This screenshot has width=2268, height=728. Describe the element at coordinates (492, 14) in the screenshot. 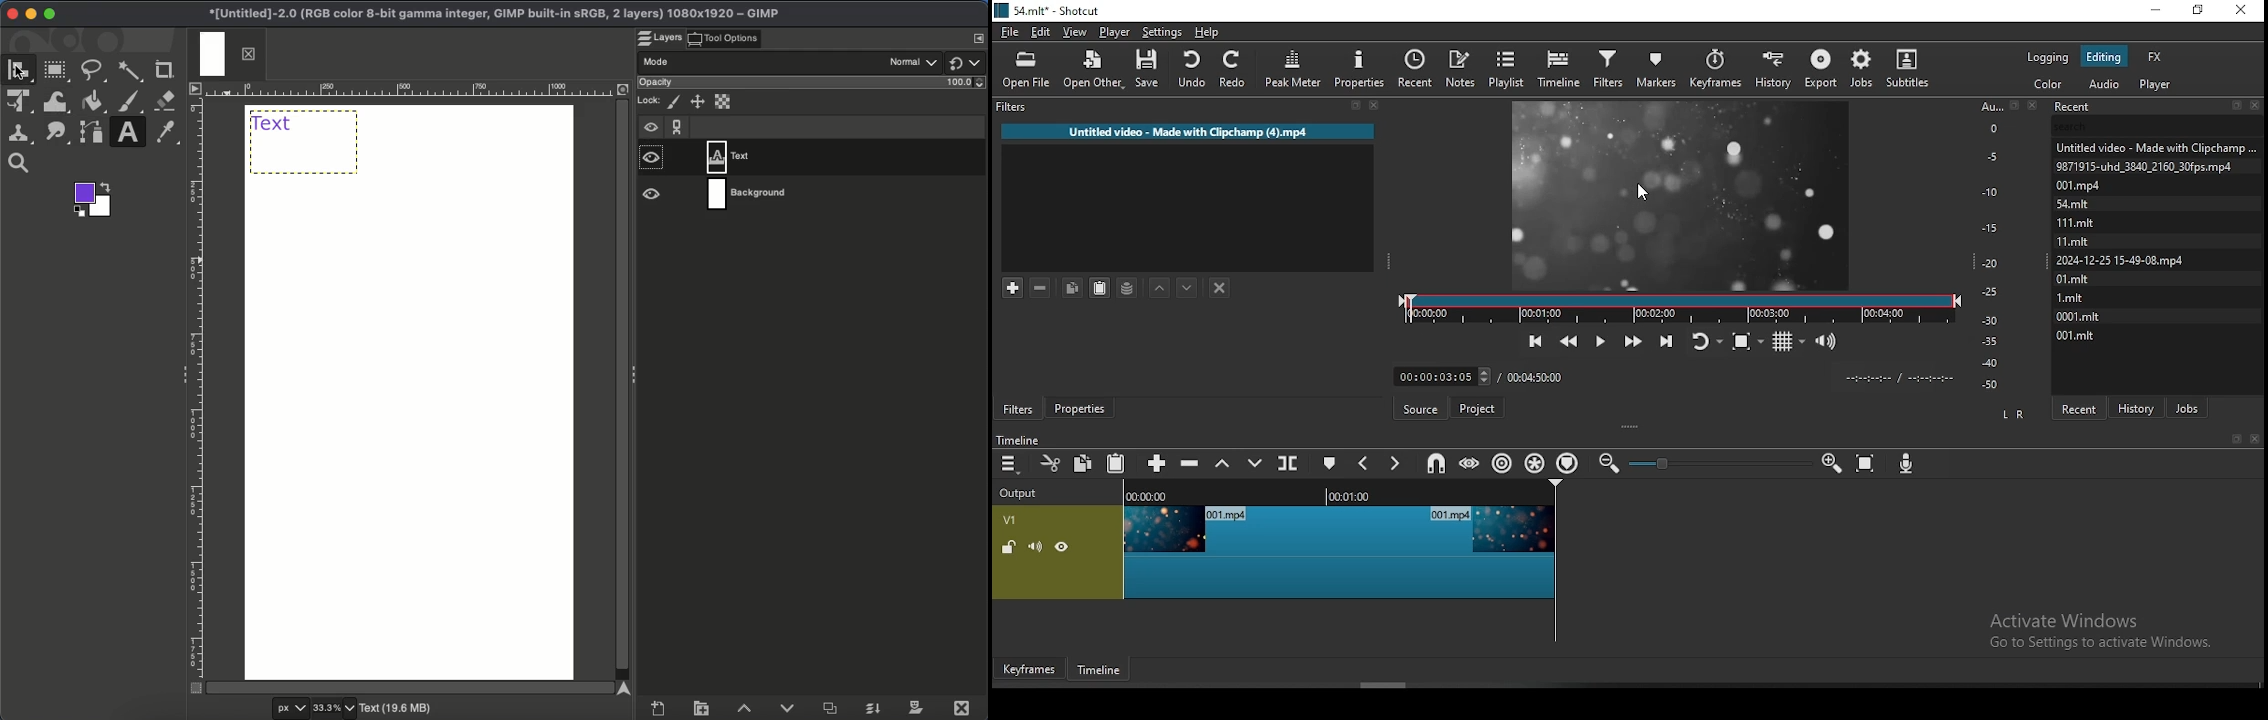

I see `Project name` at that location.